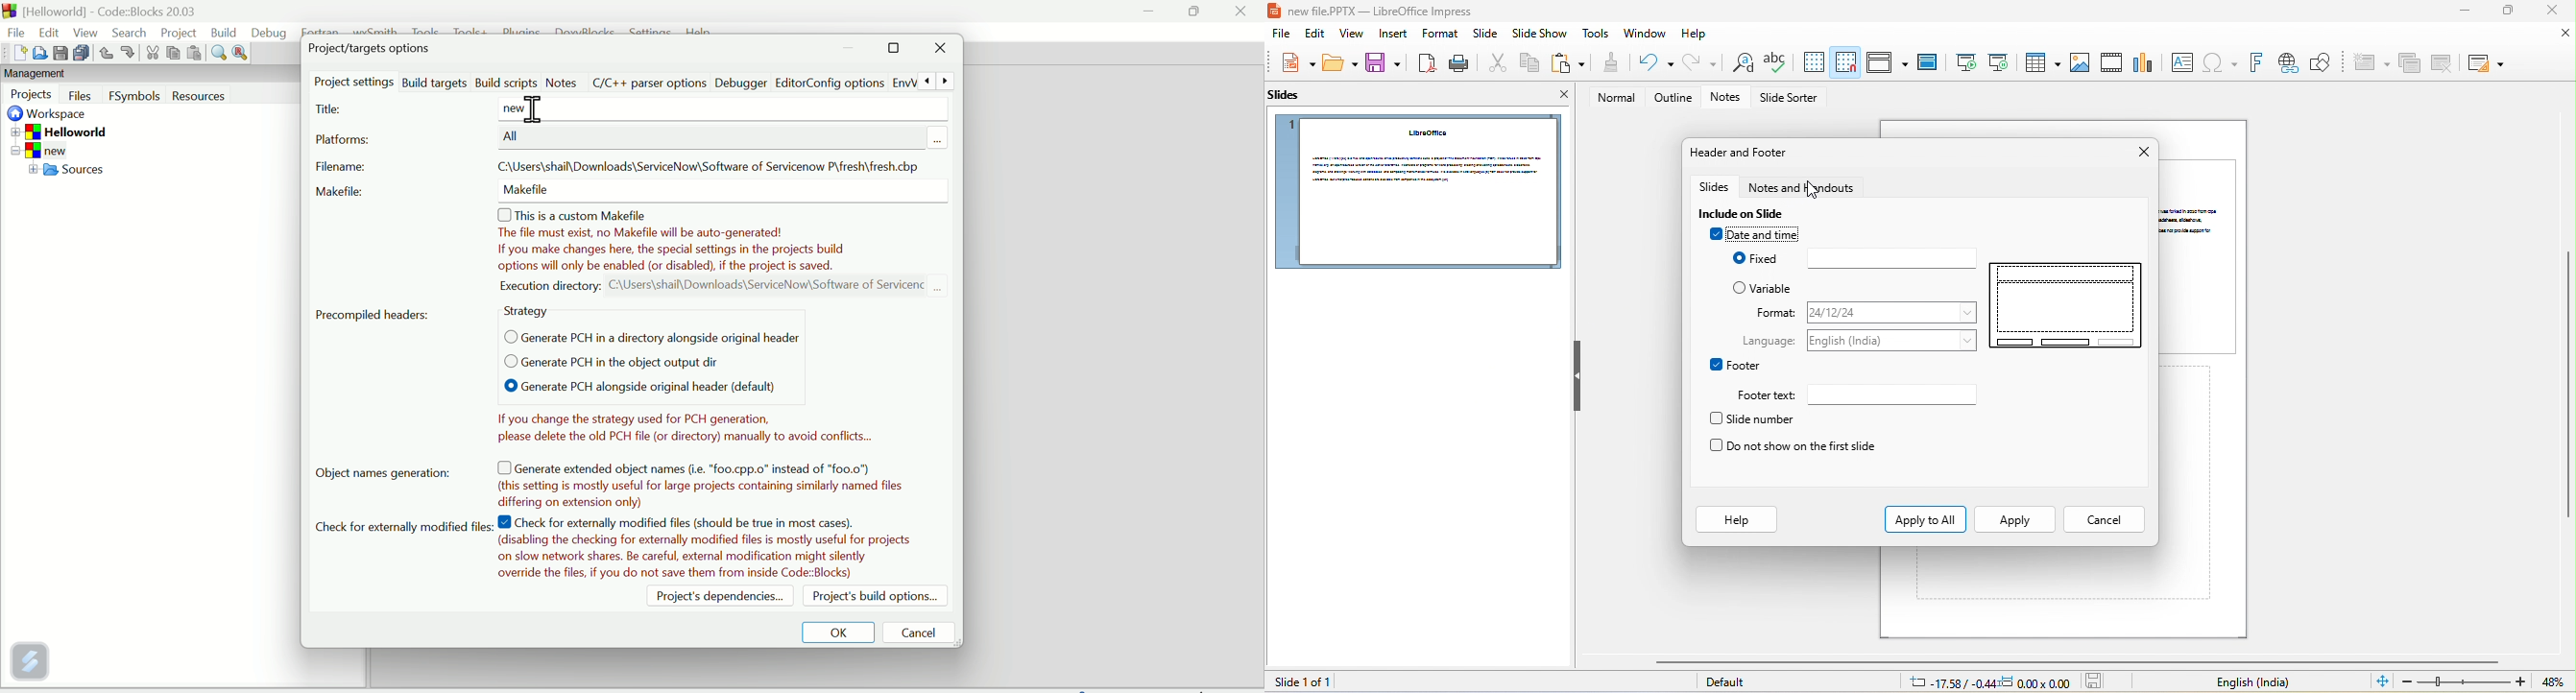  I want to click on Copy, so click(172, 53).